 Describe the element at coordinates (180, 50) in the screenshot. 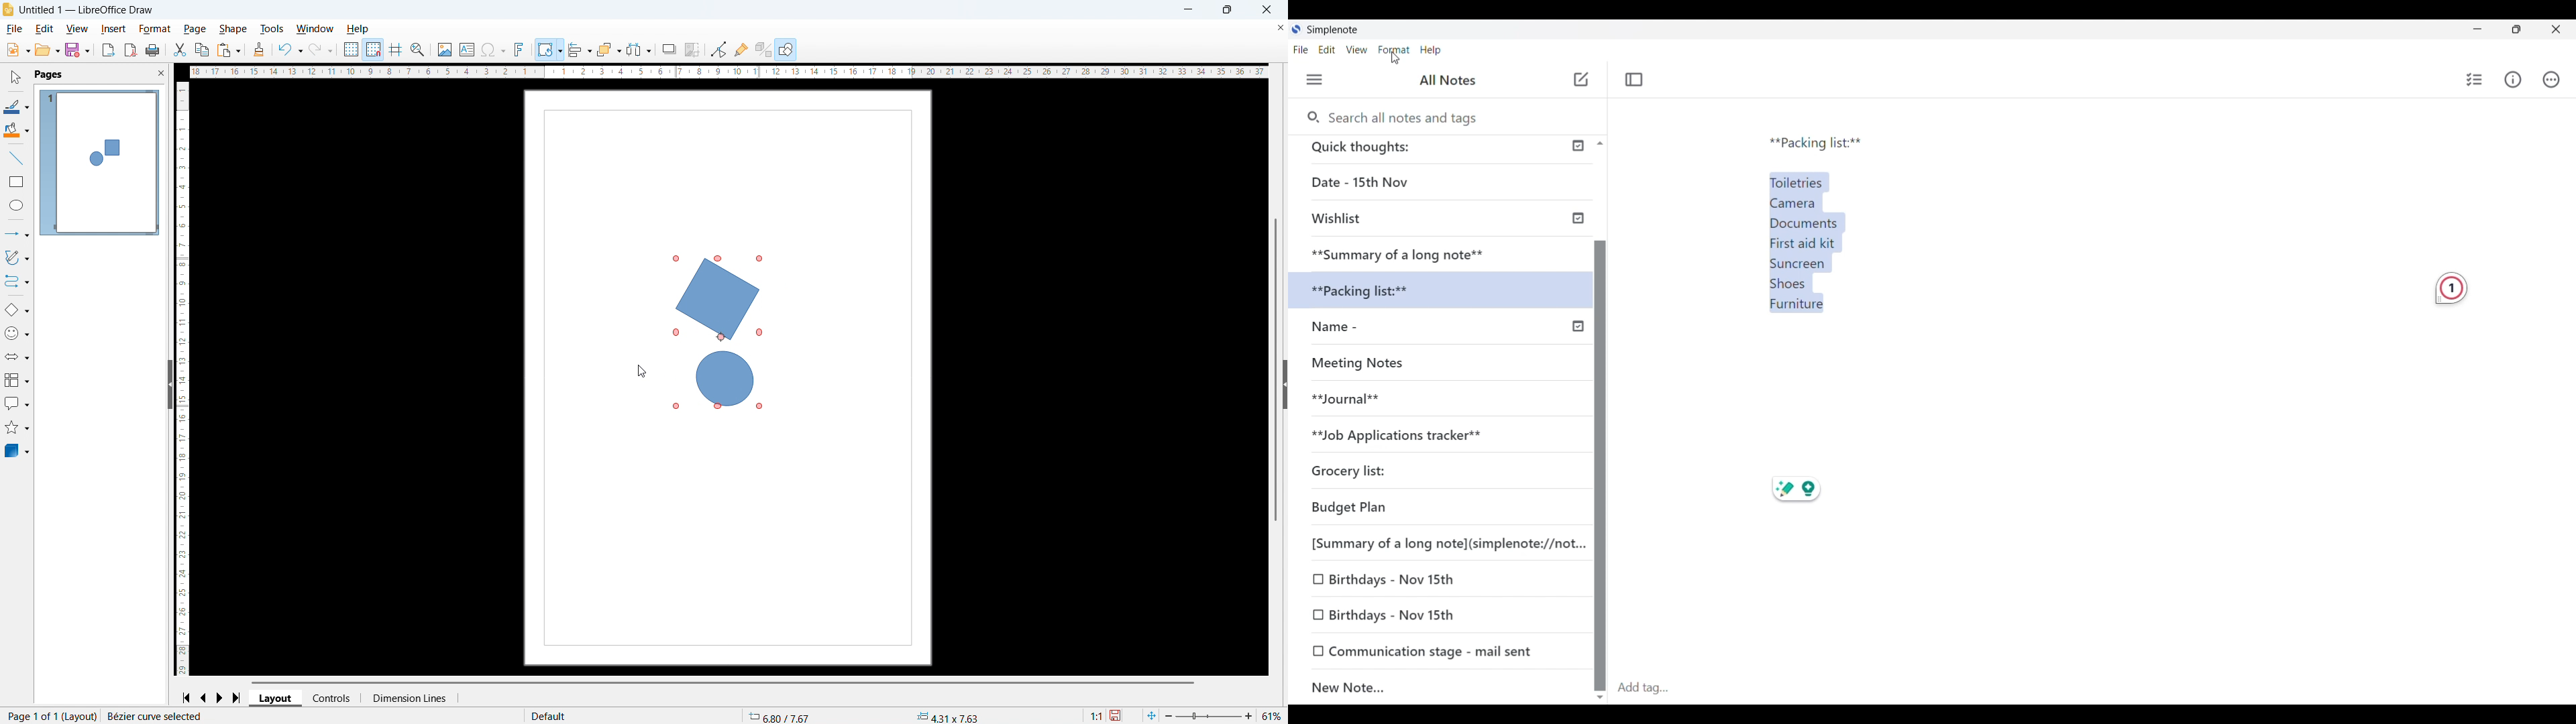

I see `cut ` at that location.